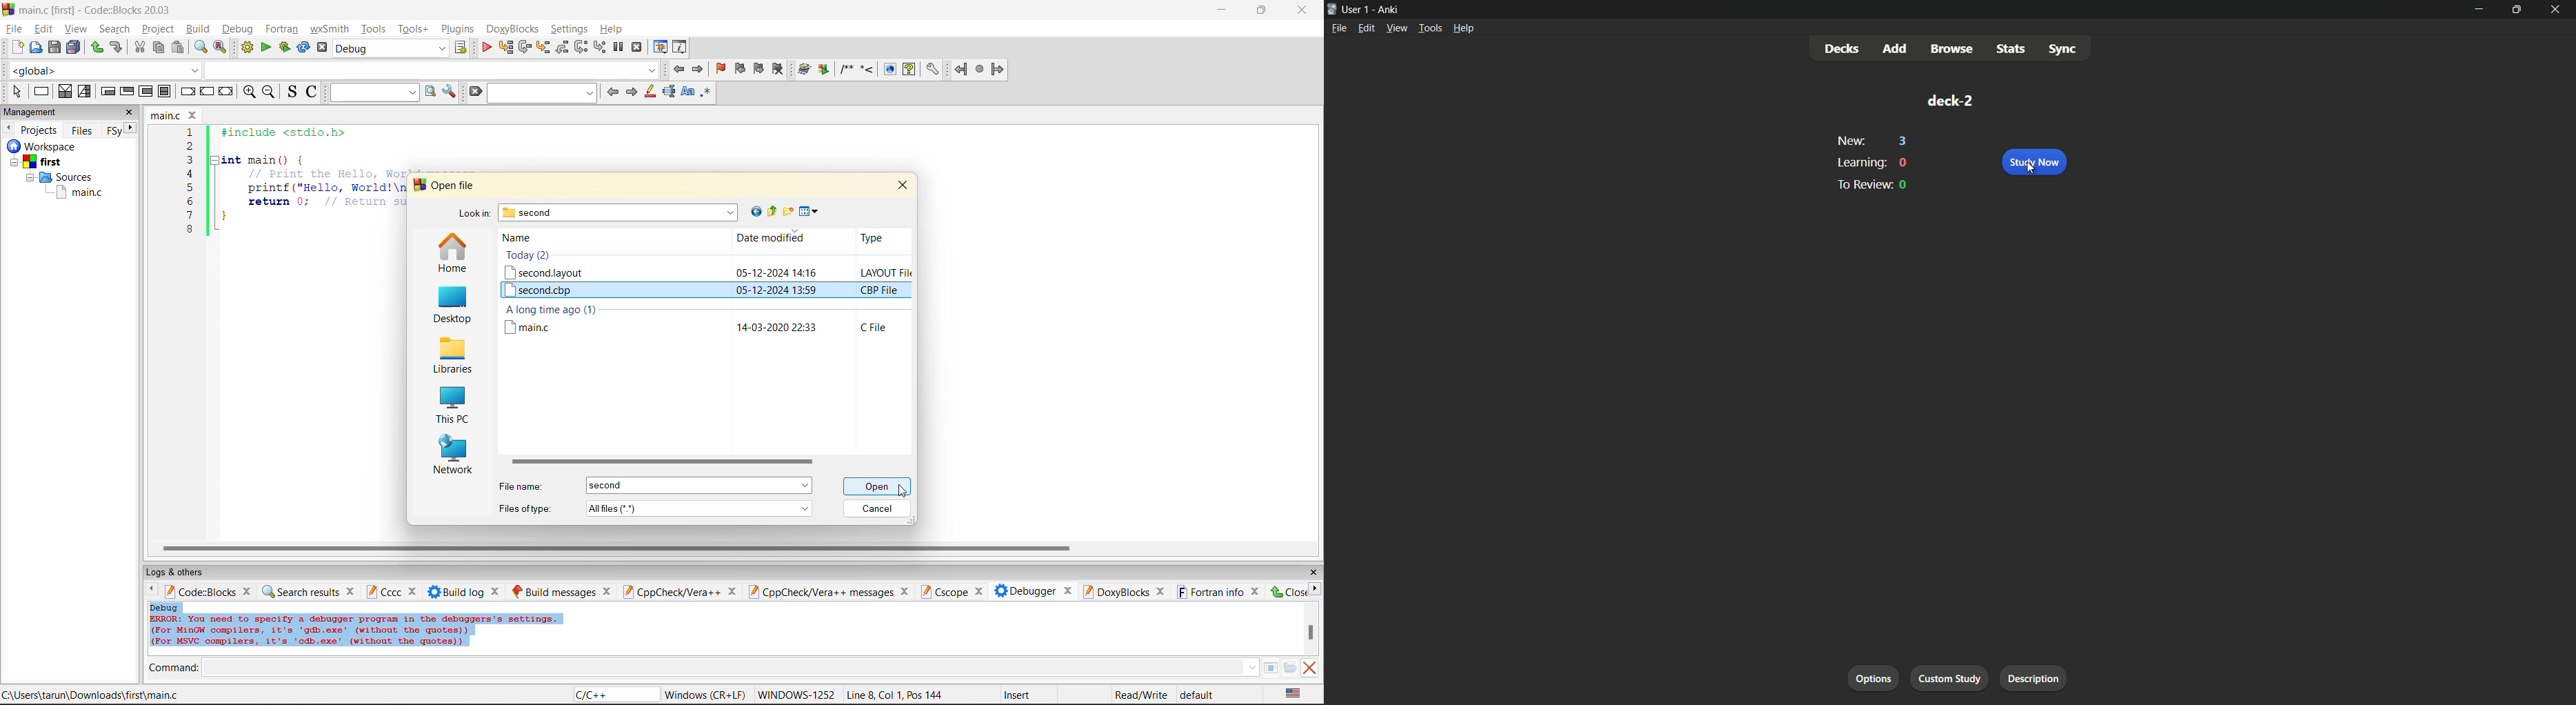 The width and height of the screenshot is (2576, 728). I want to click on comment, so click(846, 69).